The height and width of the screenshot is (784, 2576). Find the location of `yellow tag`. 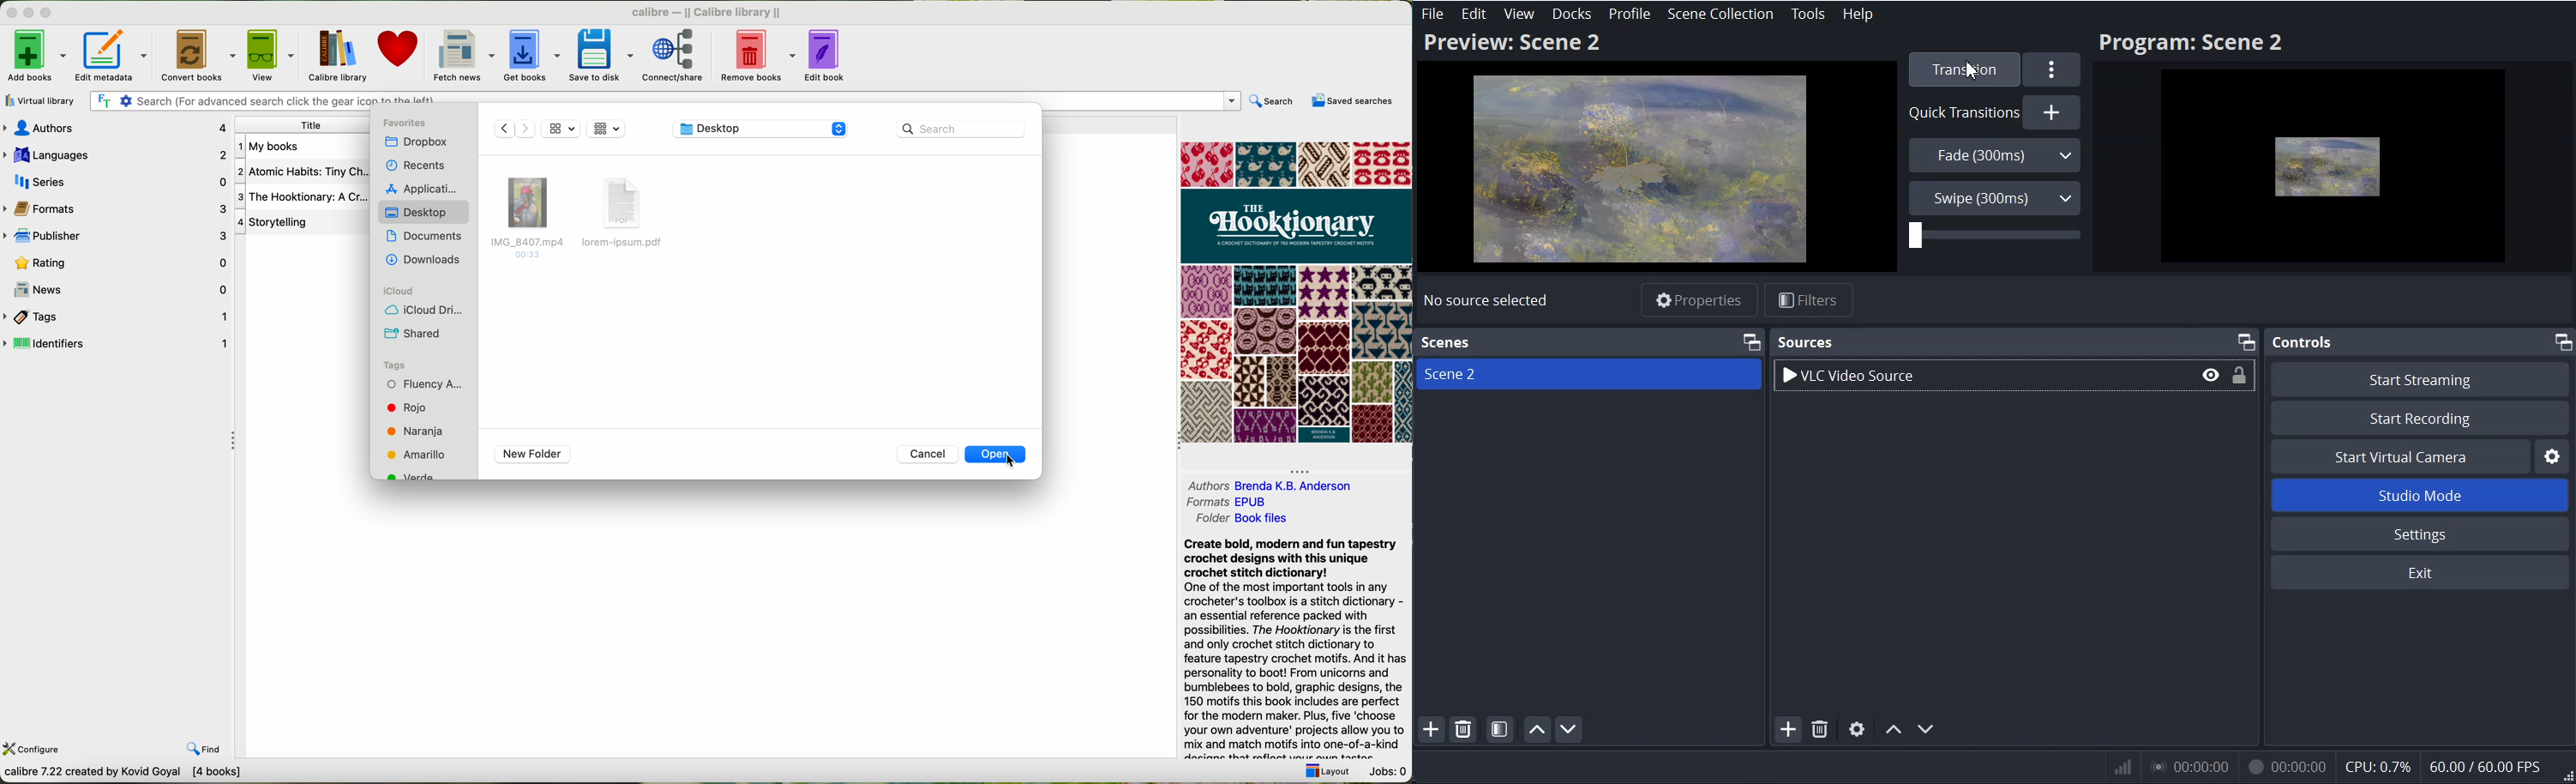

yellow tag is located at coordinates (417, 454).